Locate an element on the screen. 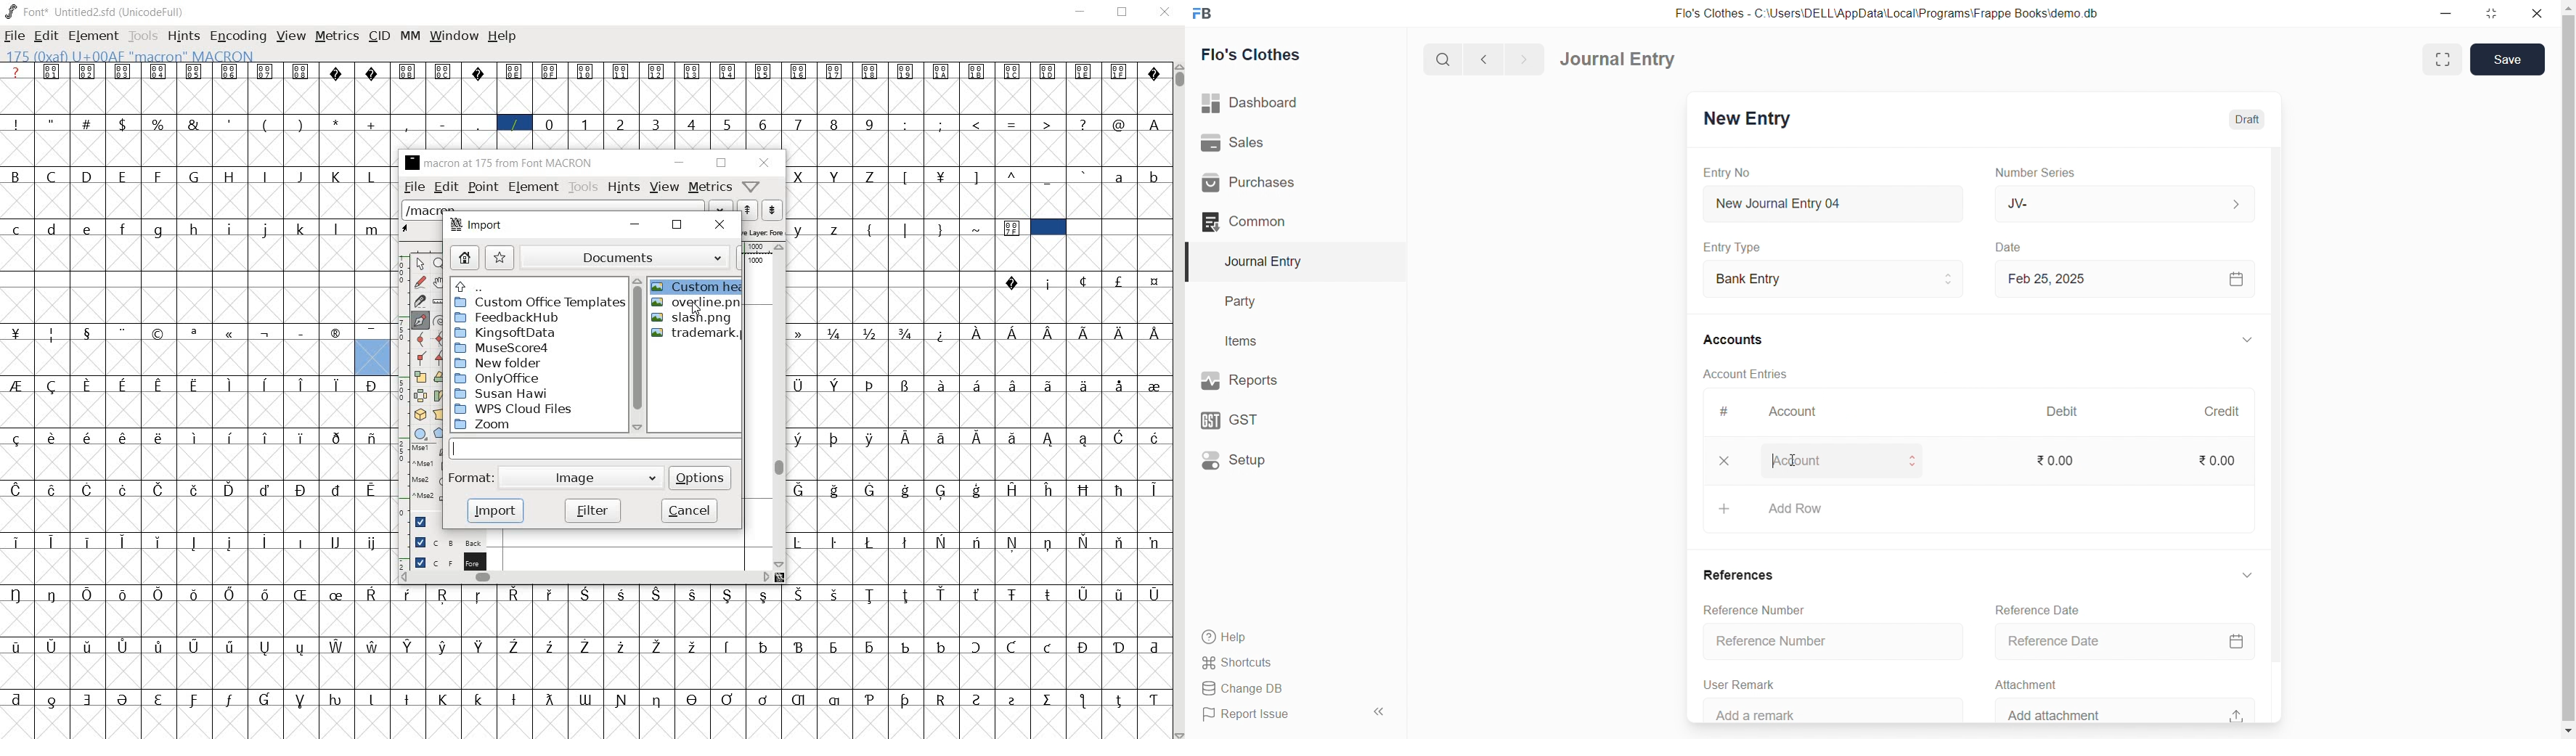  Report Issue is located at coordinates (1275, 714).